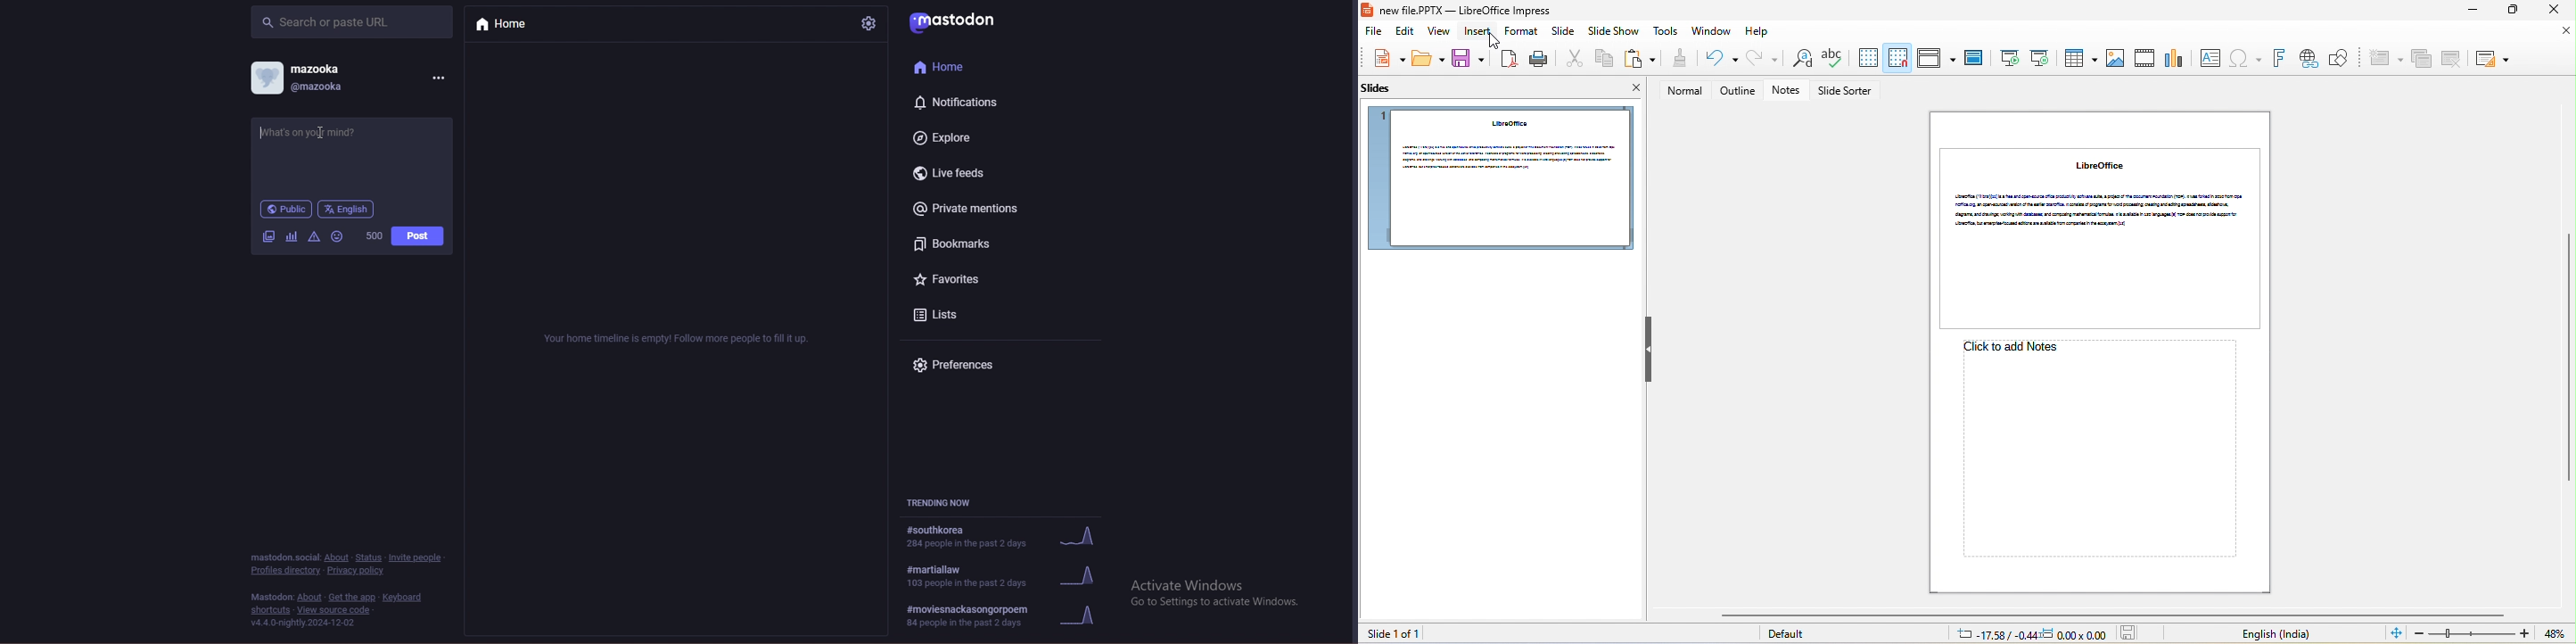 The width and height of the screenshot is (2576, 644). Describe the element at coordinates (2115, 59) in the screenshot. I see `image` at that location.